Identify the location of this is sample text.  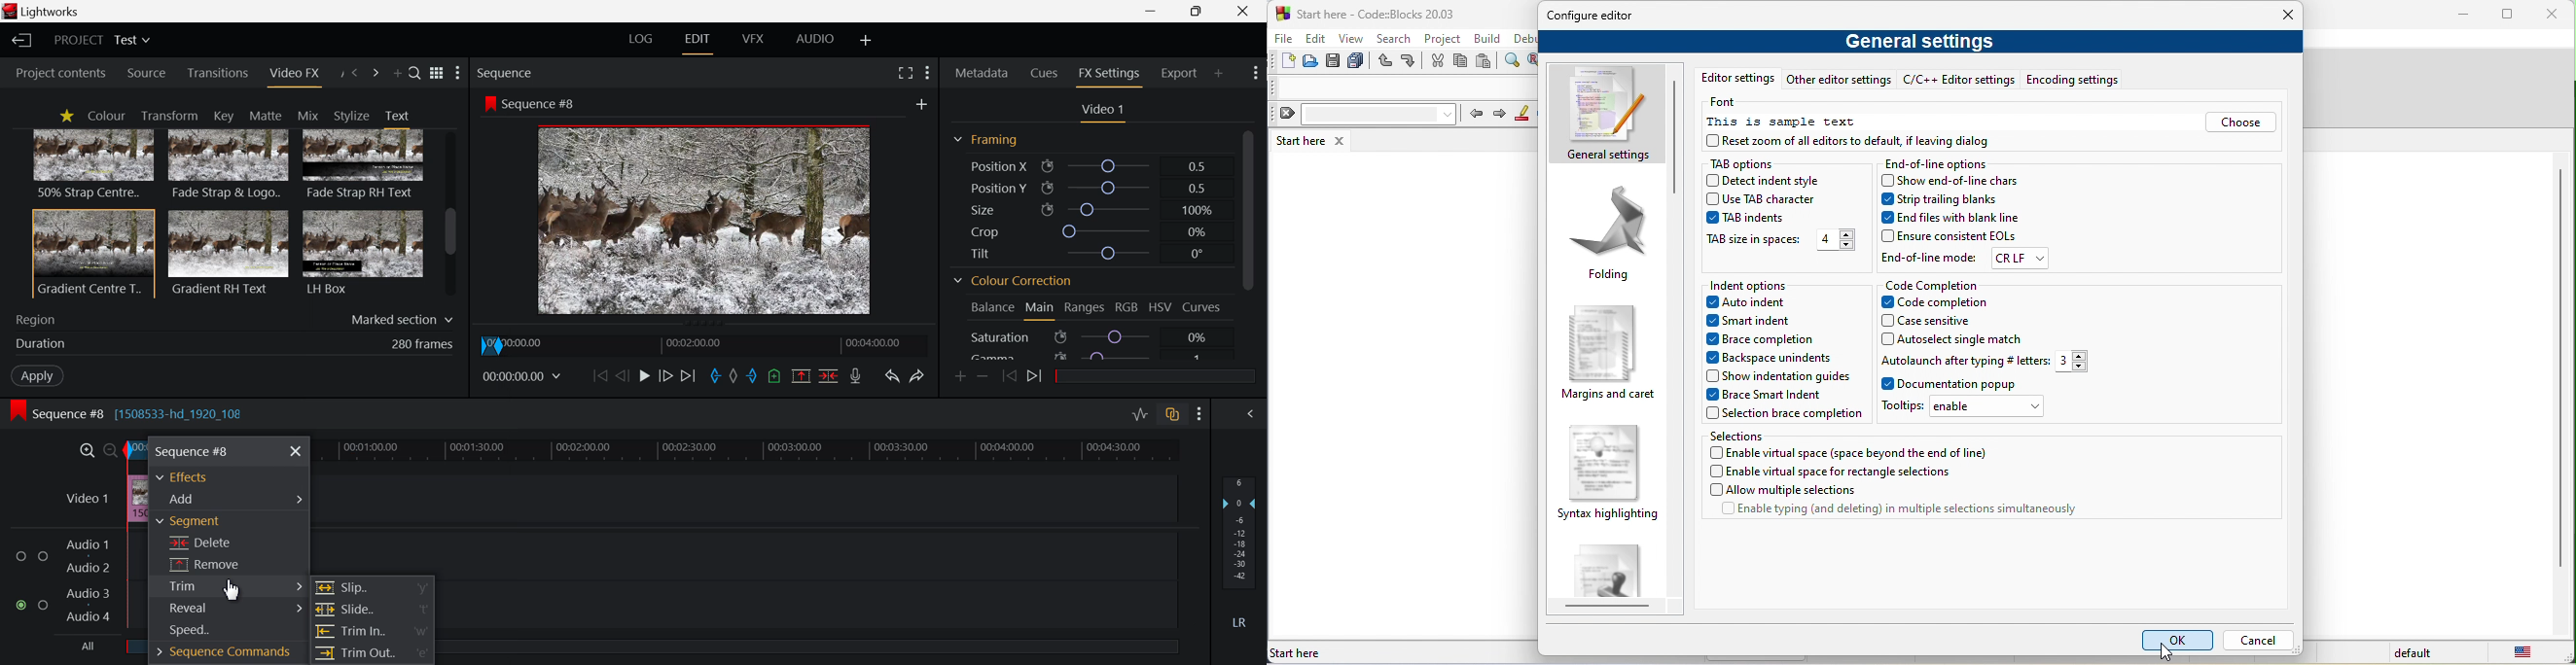
(1795, 122).